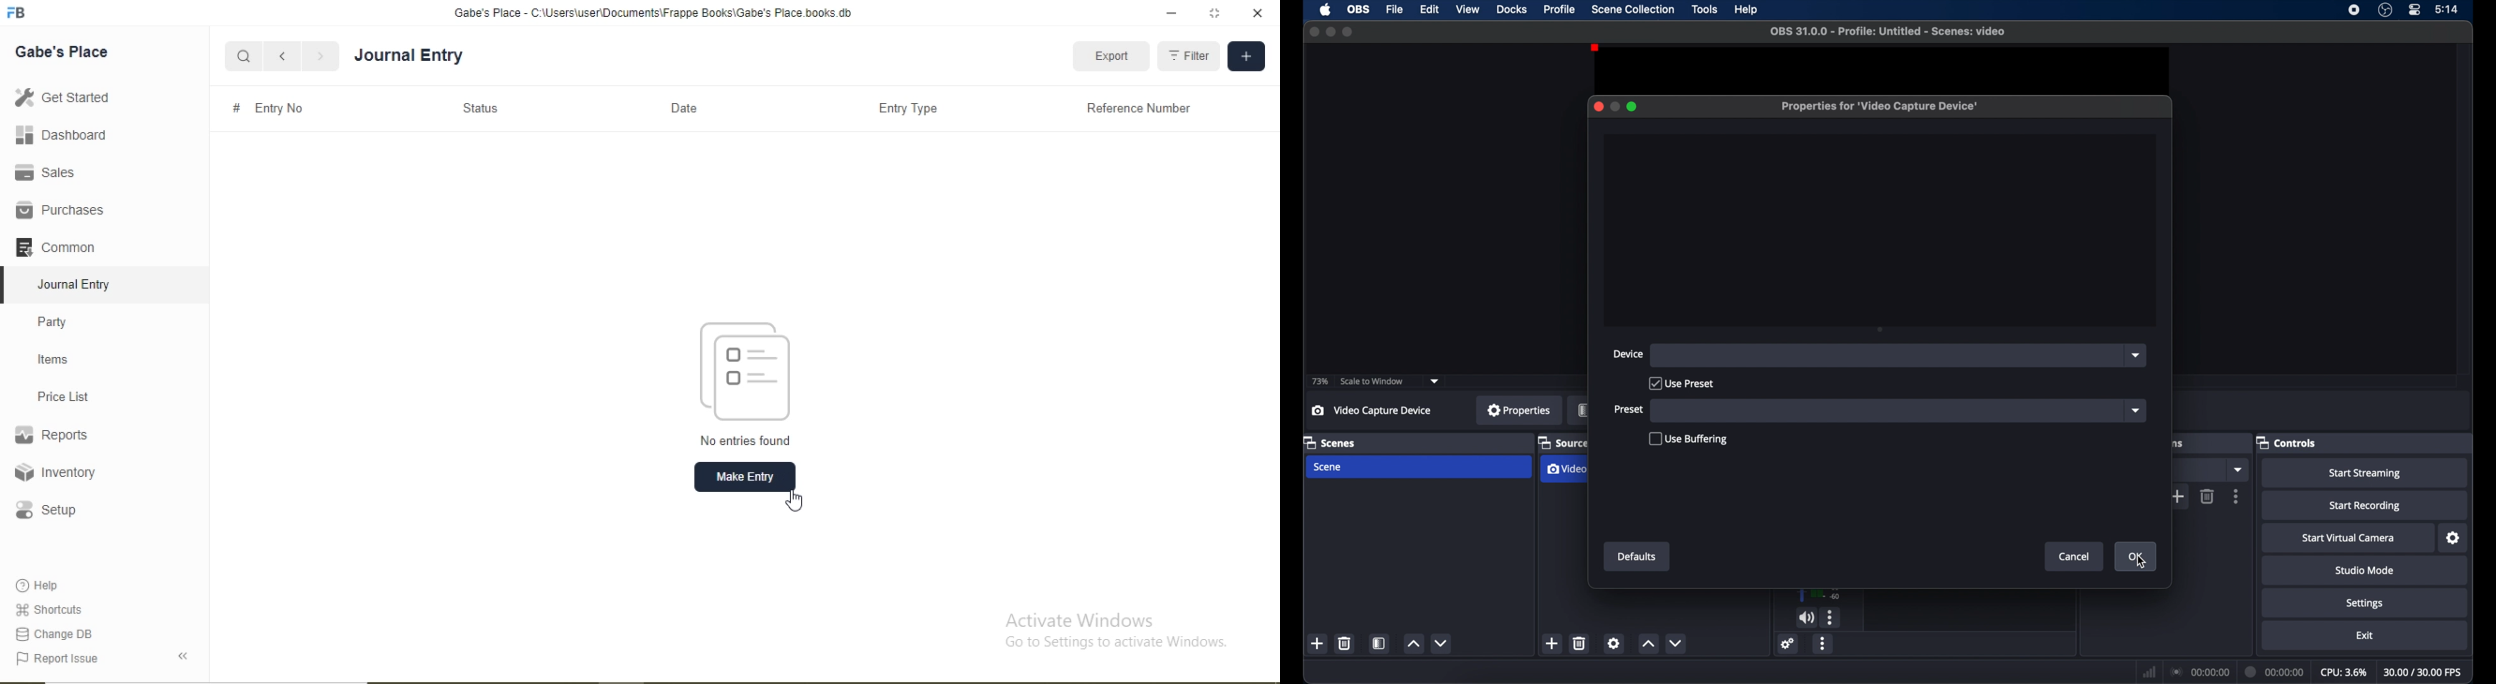  What do you see at coordinates (2140, 563) in the screenshot?
I see `Cursor` at bounding box center [2140, 563].